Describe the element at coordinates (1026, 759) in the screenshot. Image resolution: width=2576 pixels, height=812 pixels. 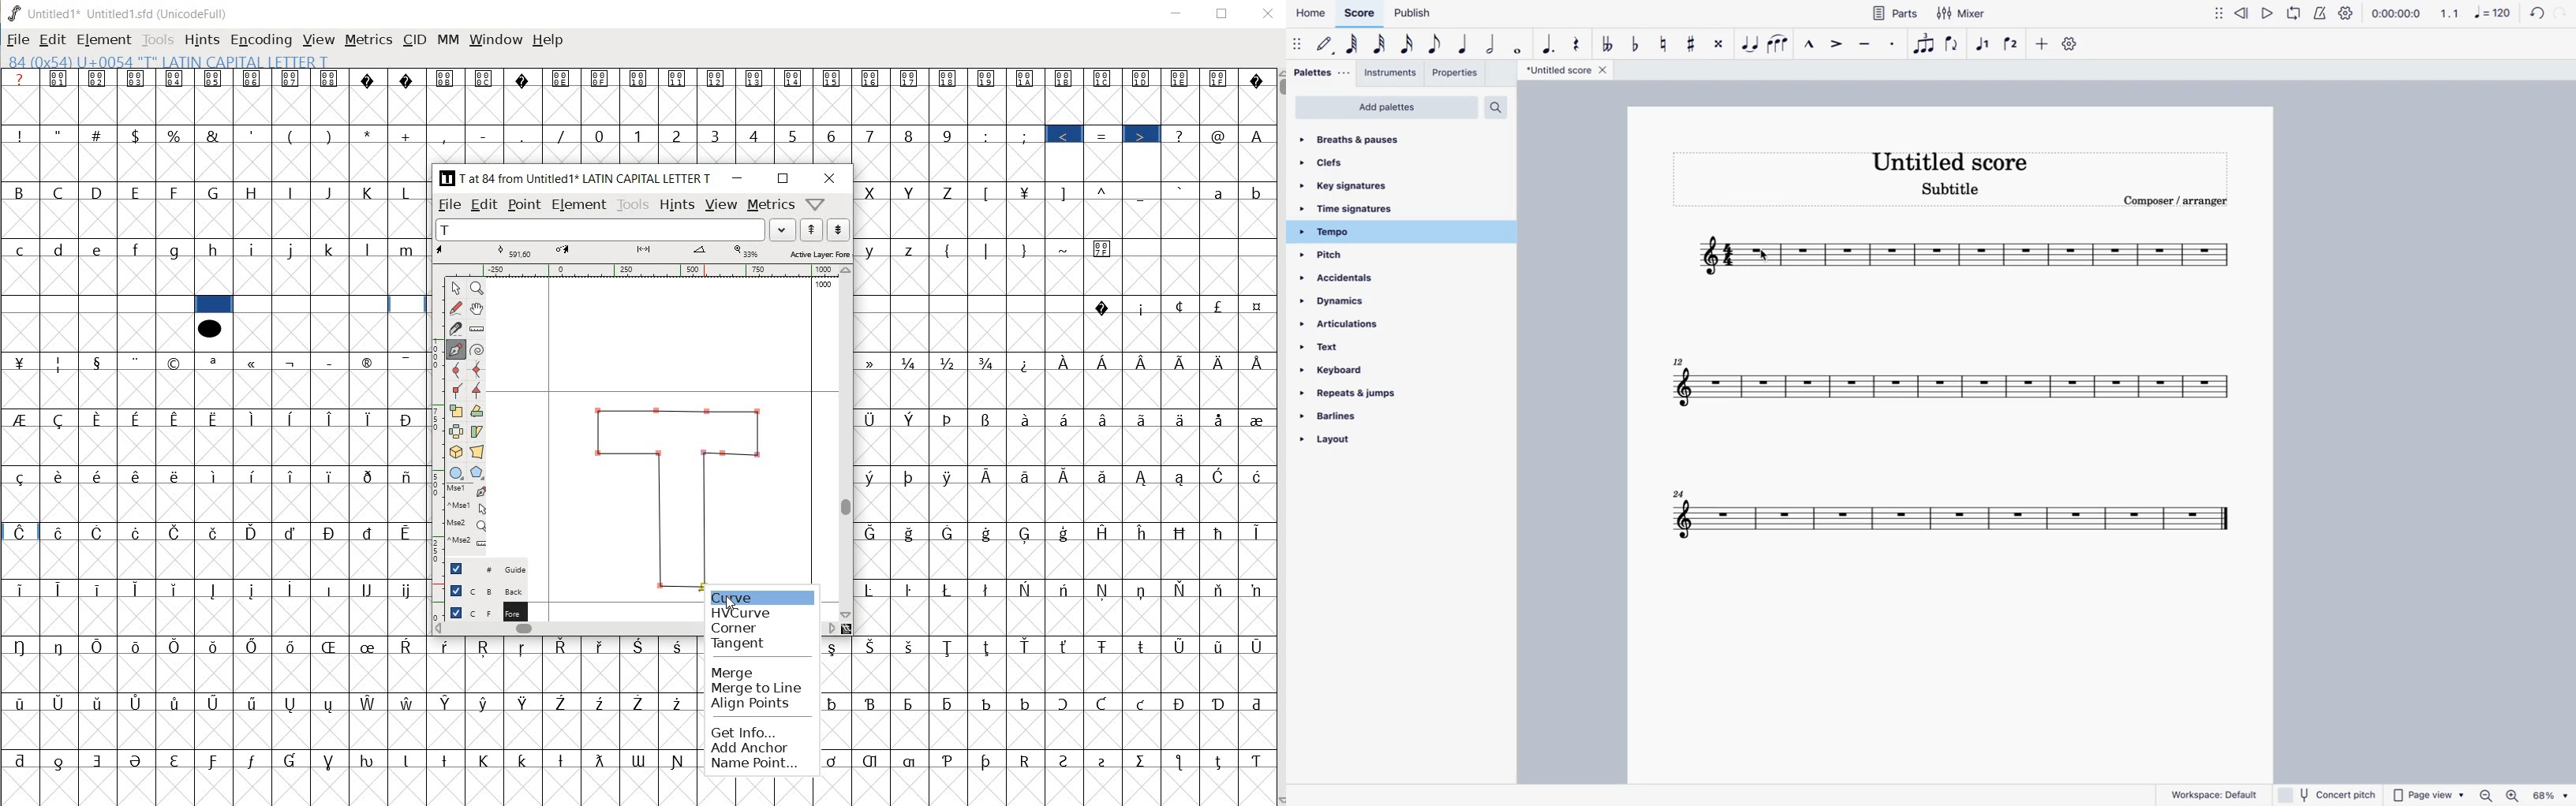
I see `Symbol` at that location.